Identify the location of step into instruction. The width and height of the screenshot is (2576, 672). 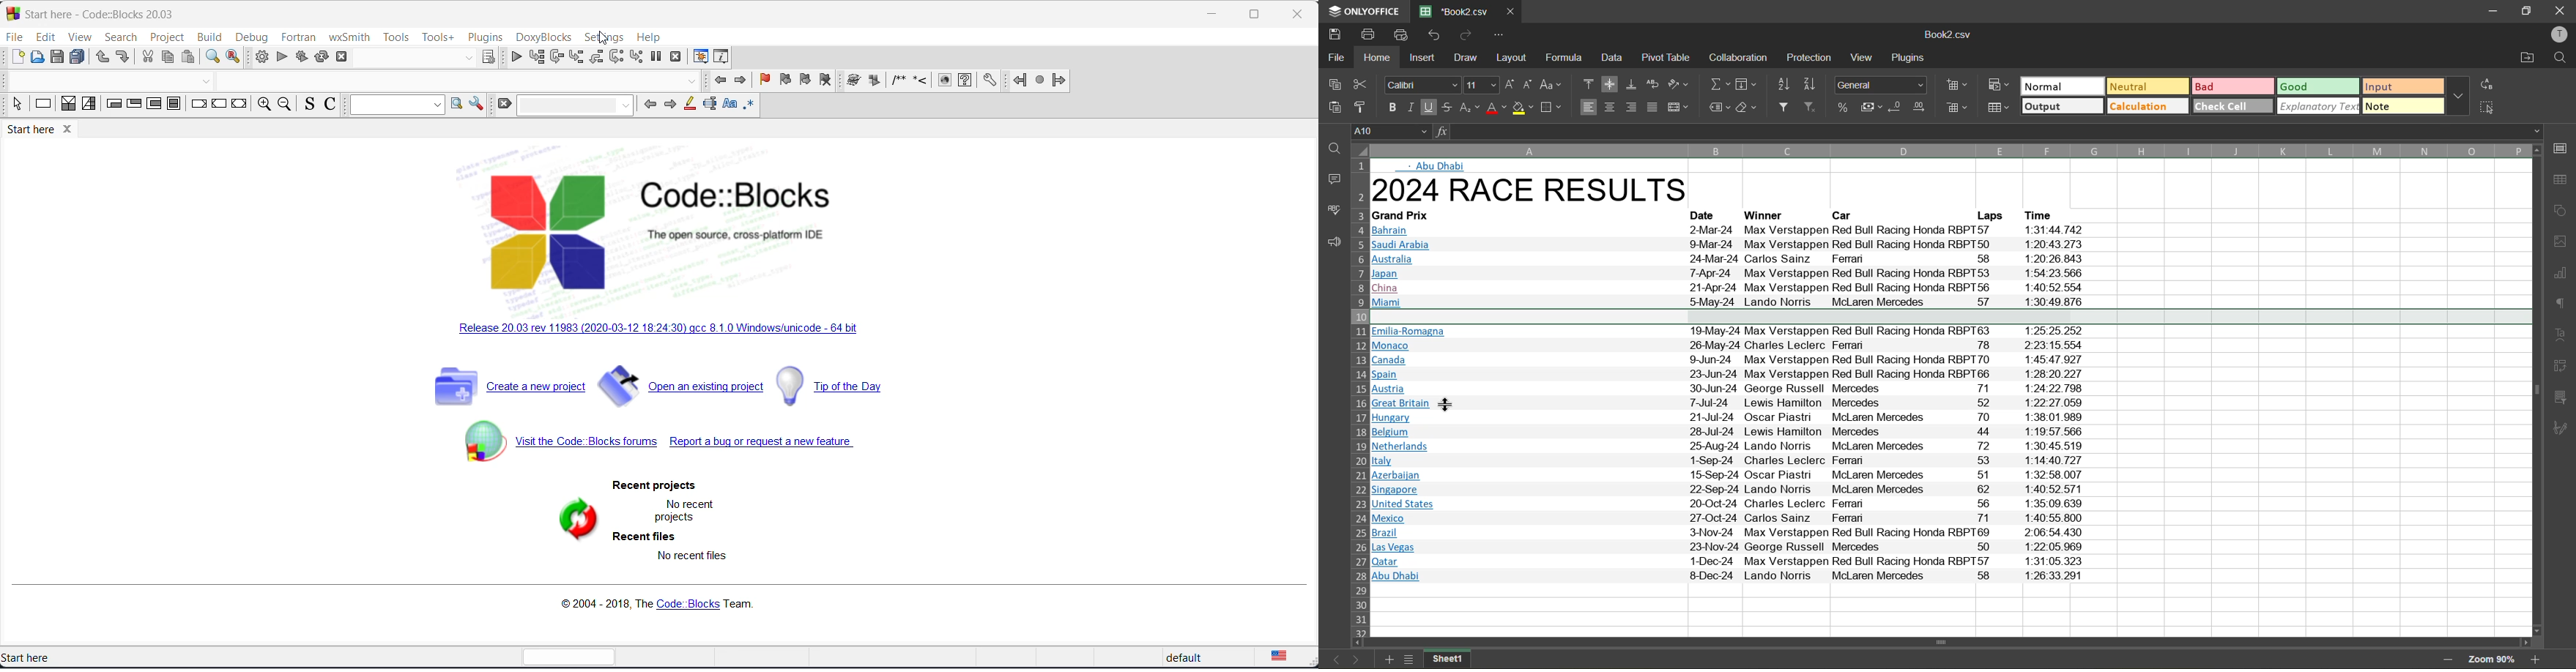
(636, 57).